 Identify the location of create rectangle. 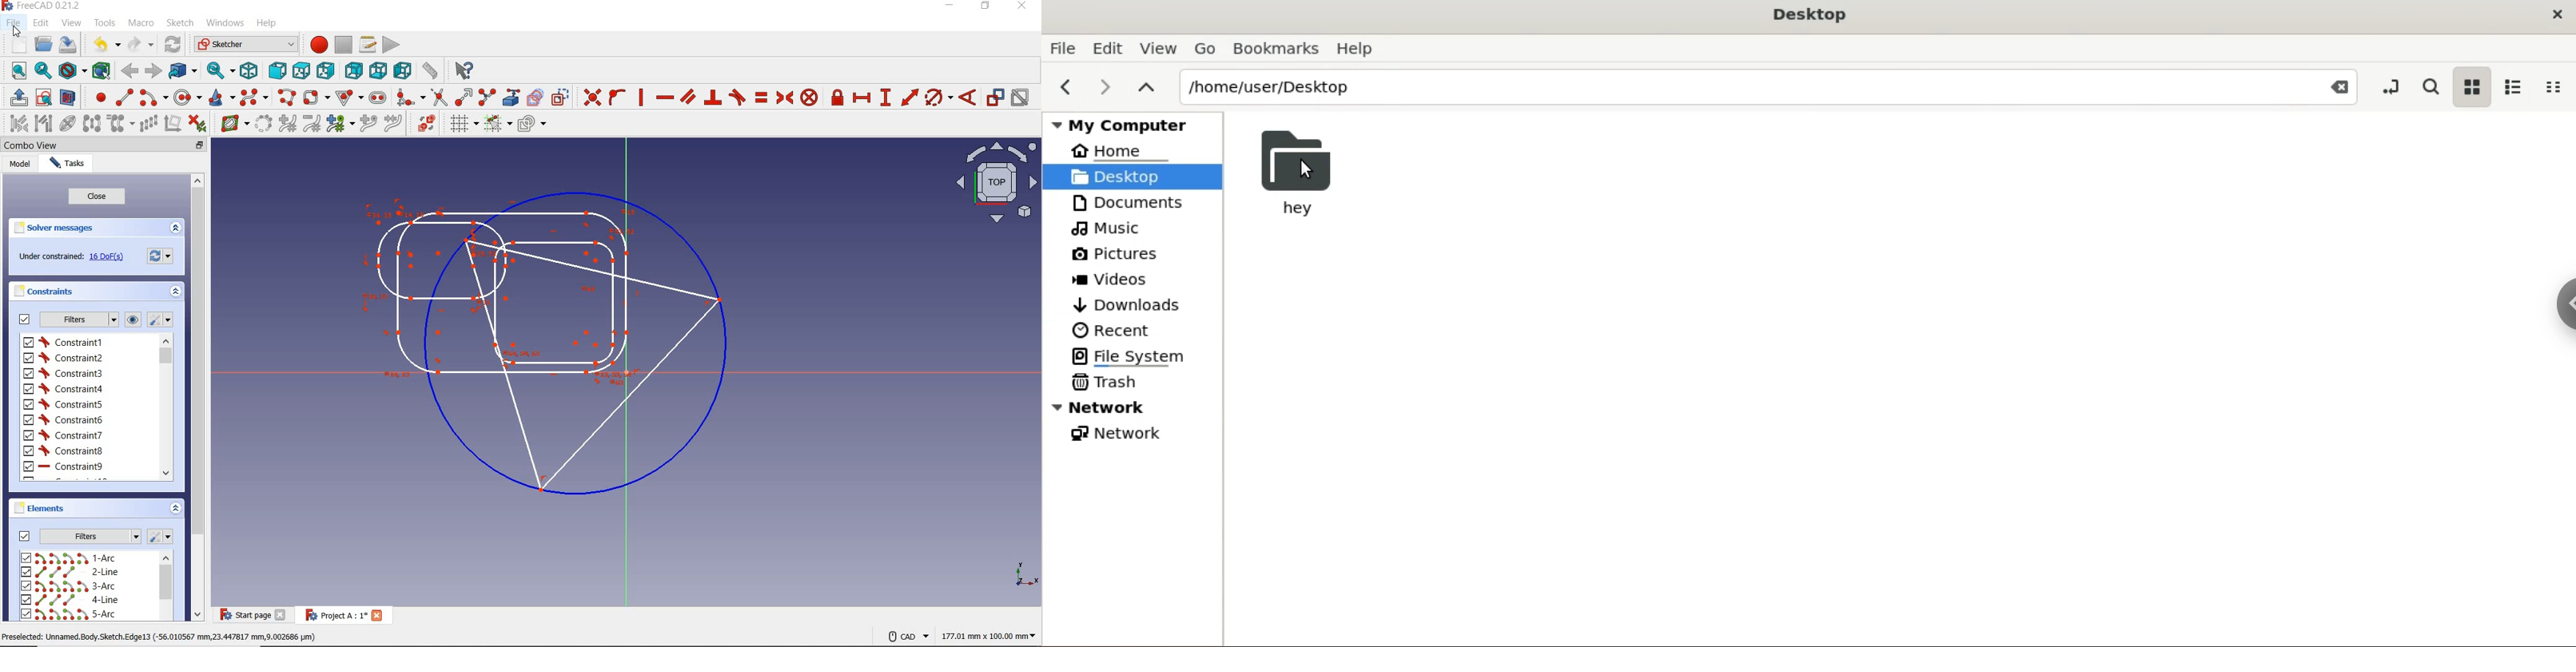
(316, 97).